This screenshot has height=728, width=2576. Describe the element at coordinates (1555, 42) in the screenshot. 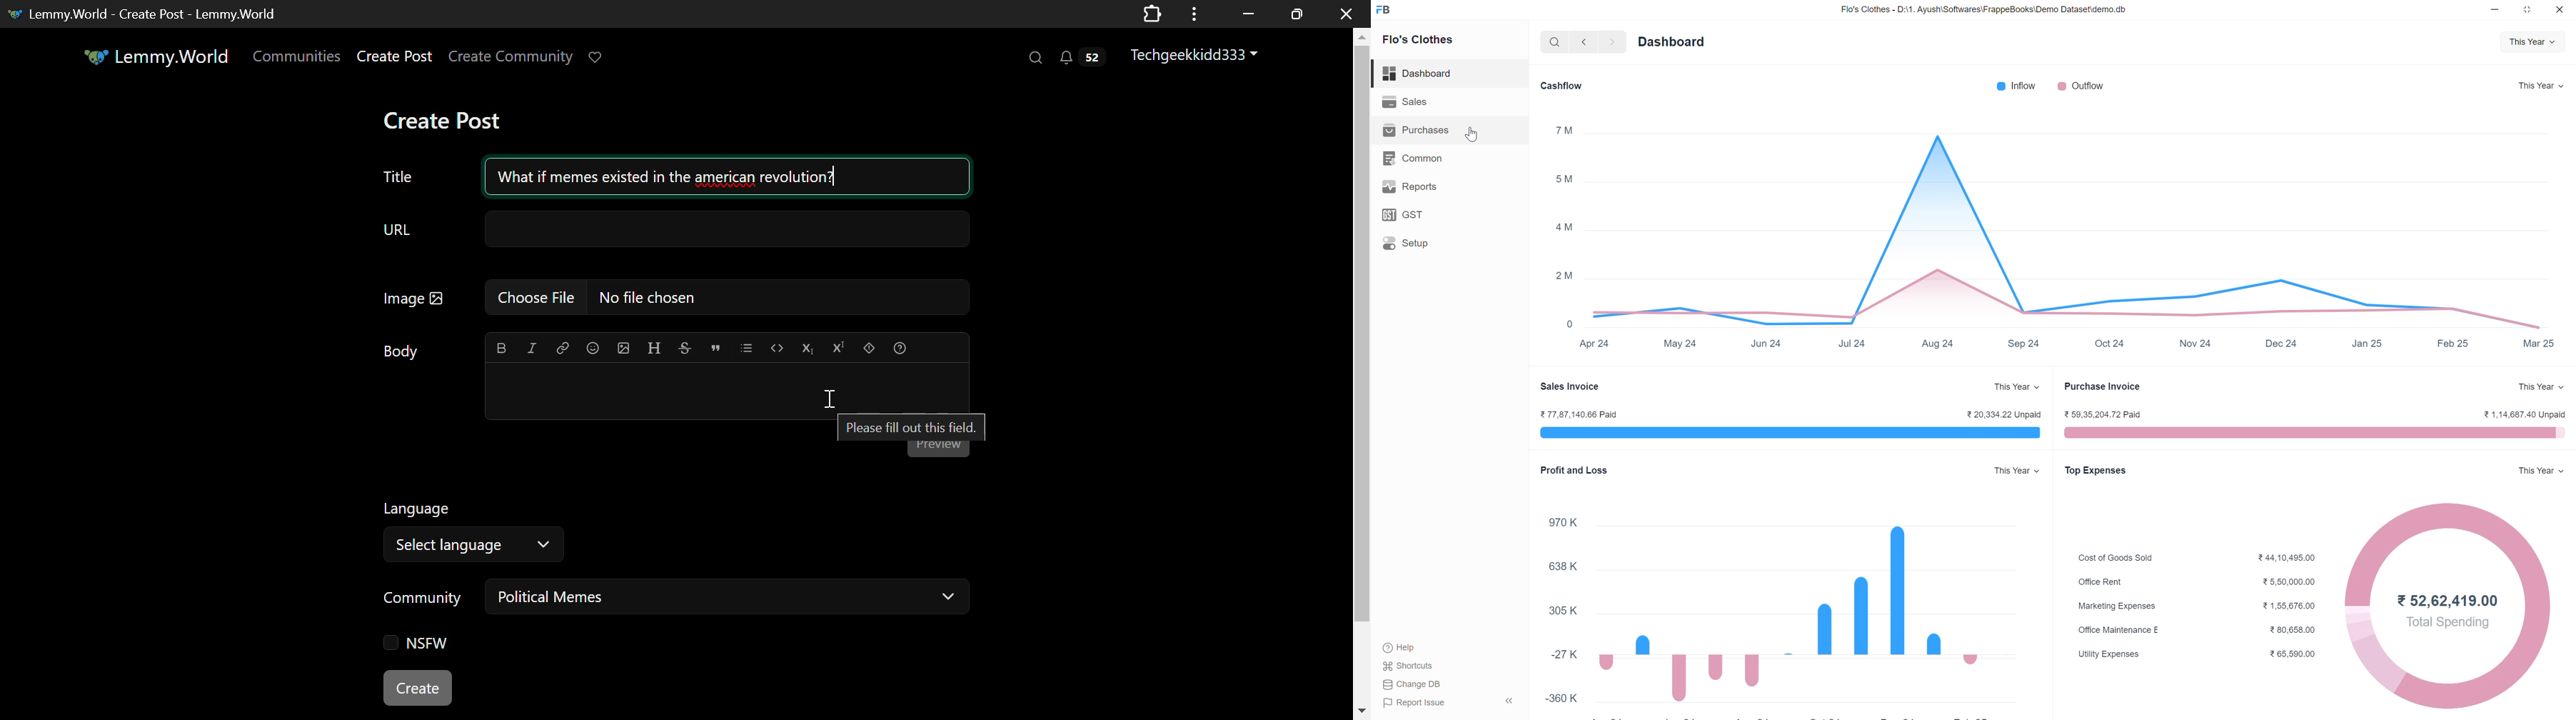

I see `Search` at that location.